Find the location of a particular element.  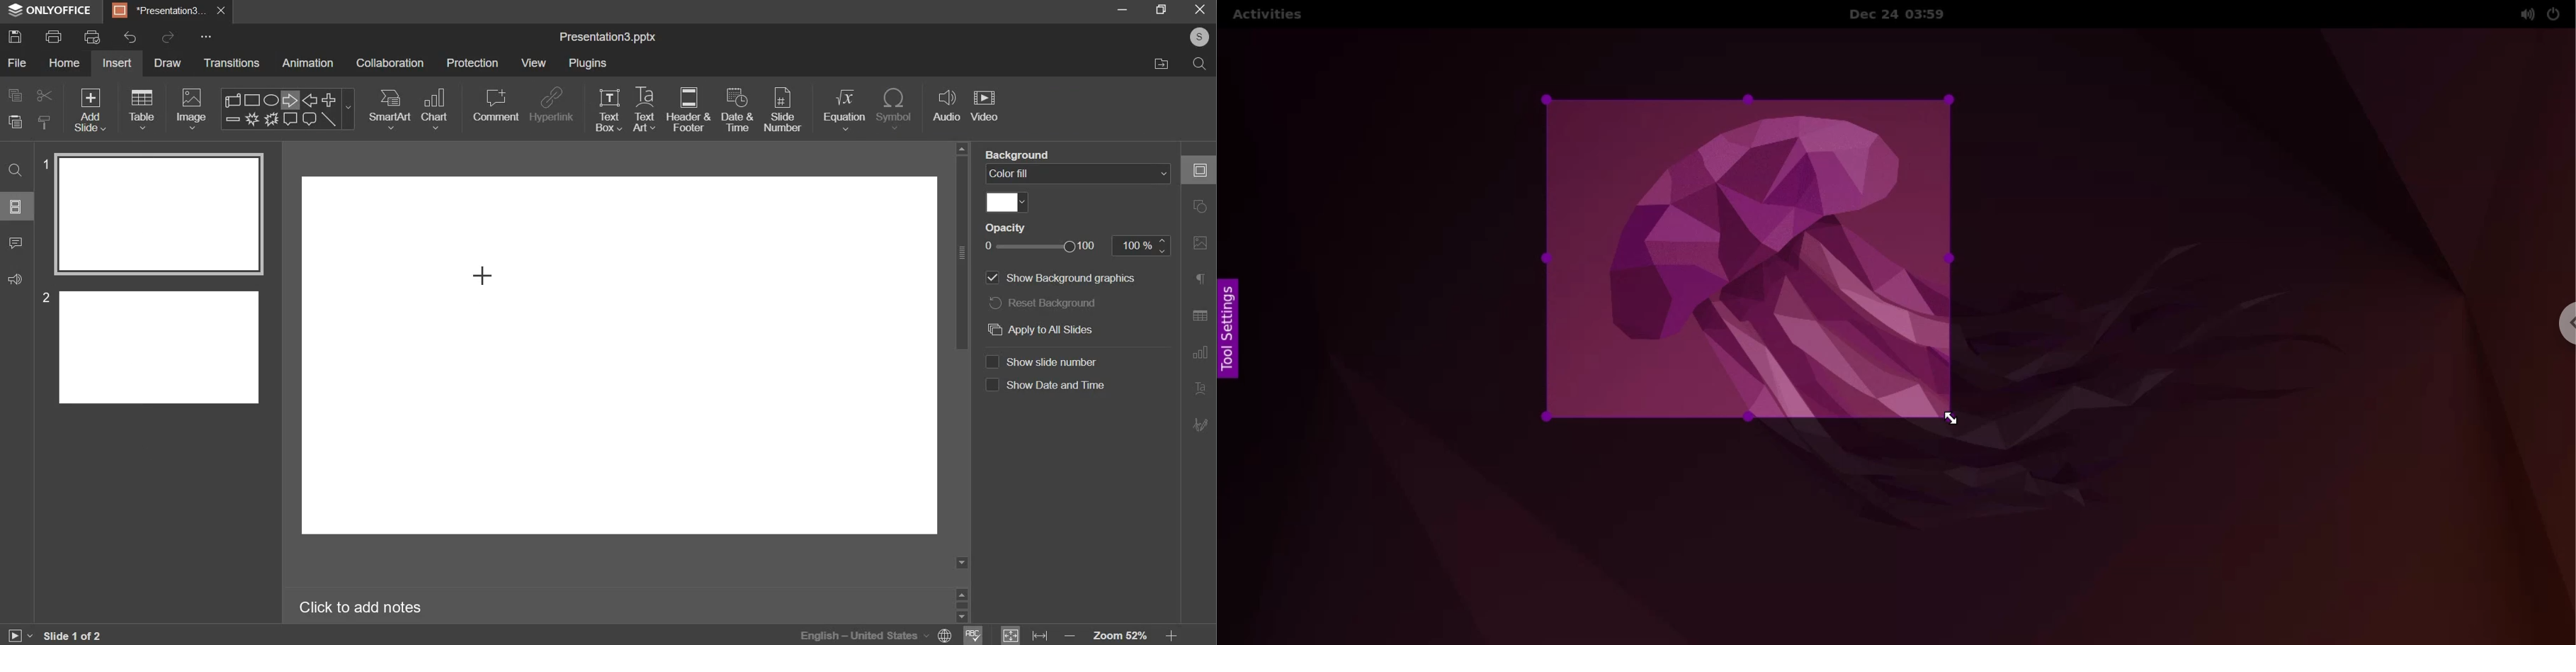

plus is located at coordinates (329, 99).